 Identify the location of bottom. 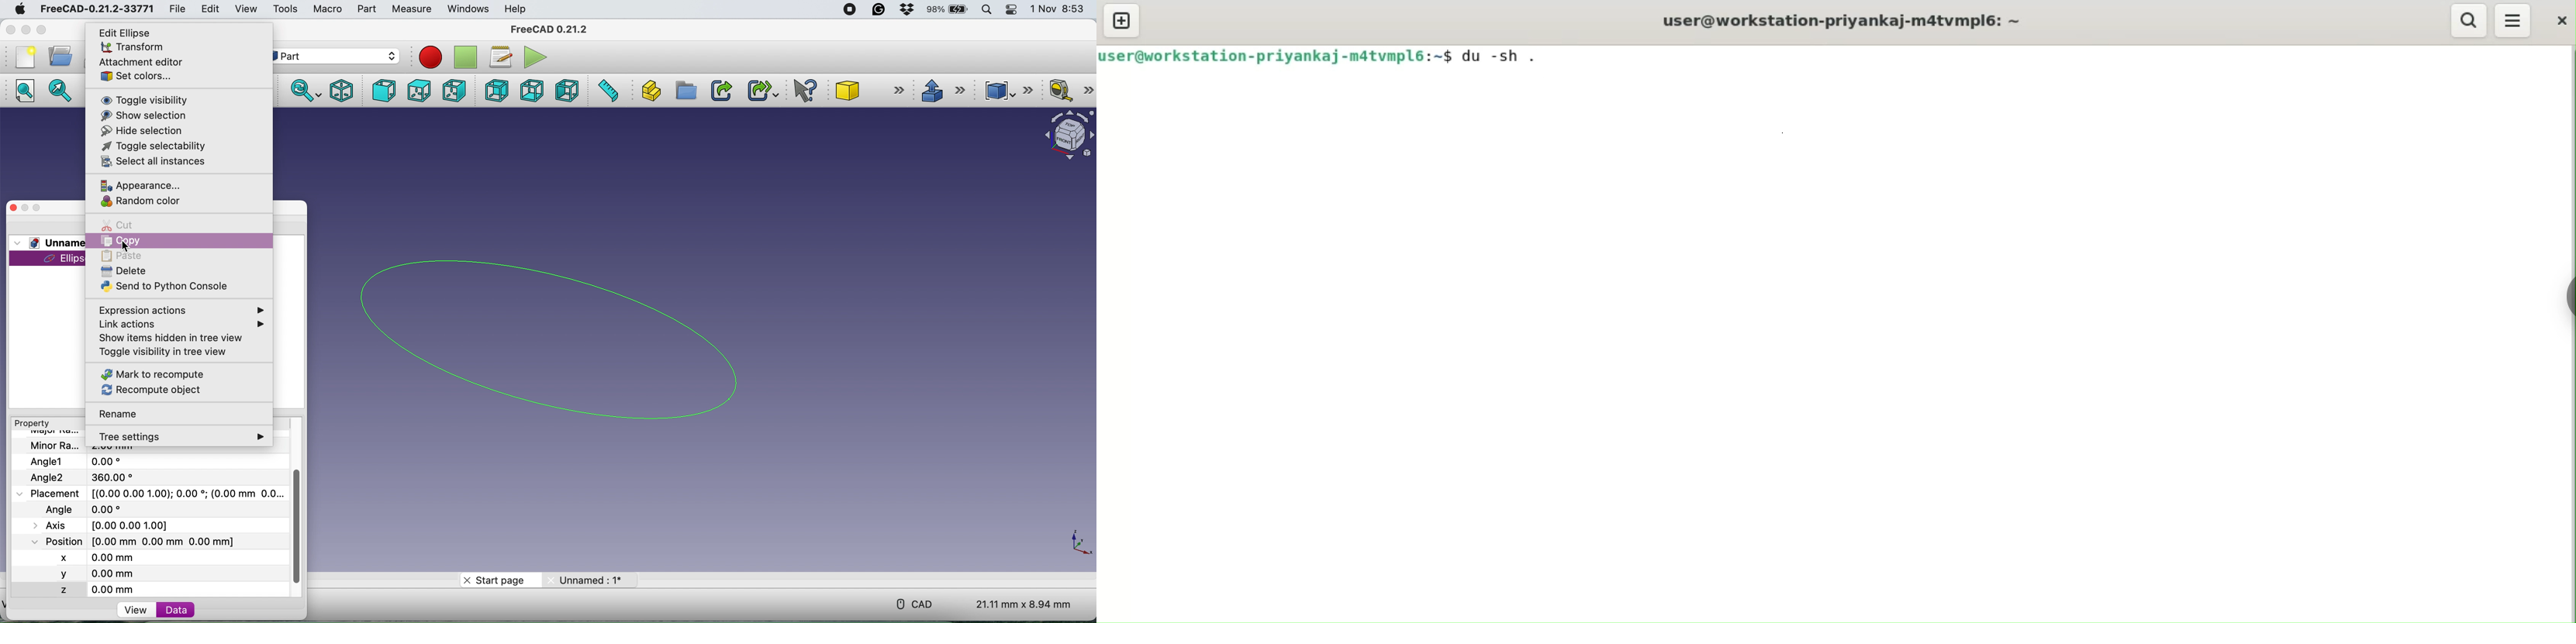
(531, 91).